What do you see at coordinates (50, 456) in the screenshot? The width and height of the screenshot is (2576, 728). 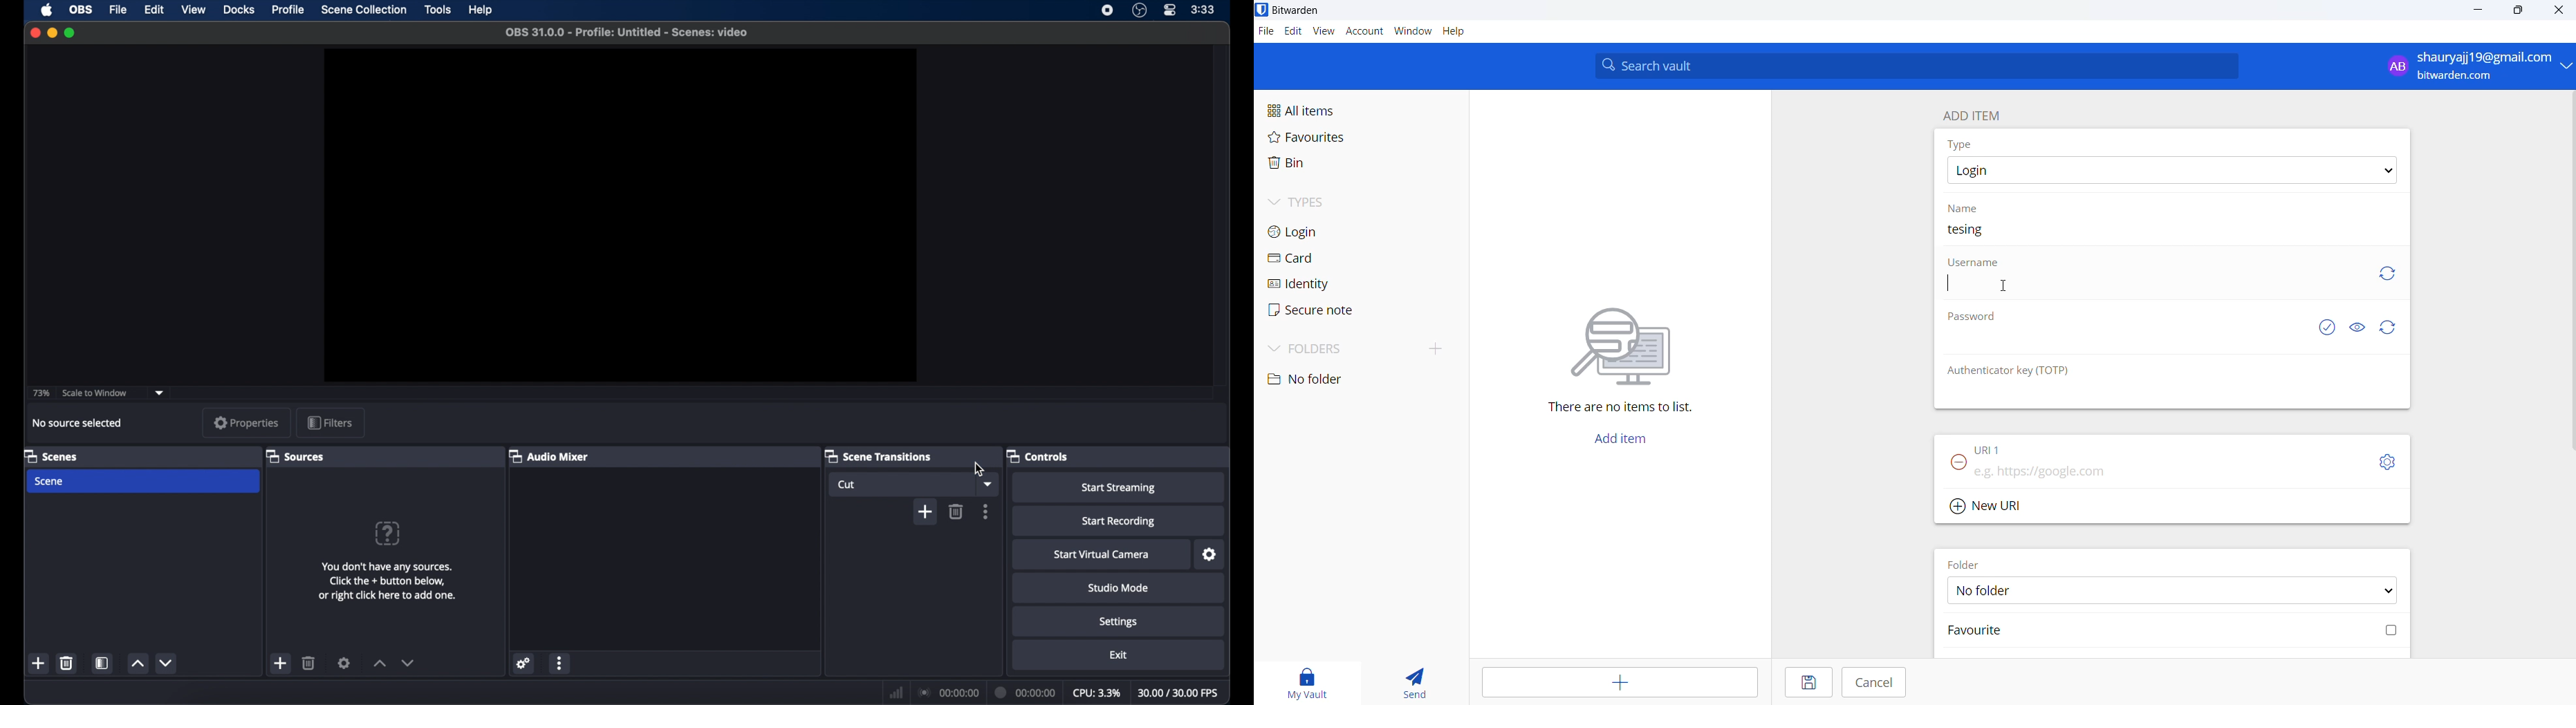 I see `scenes` at bounding box center [50, 456].